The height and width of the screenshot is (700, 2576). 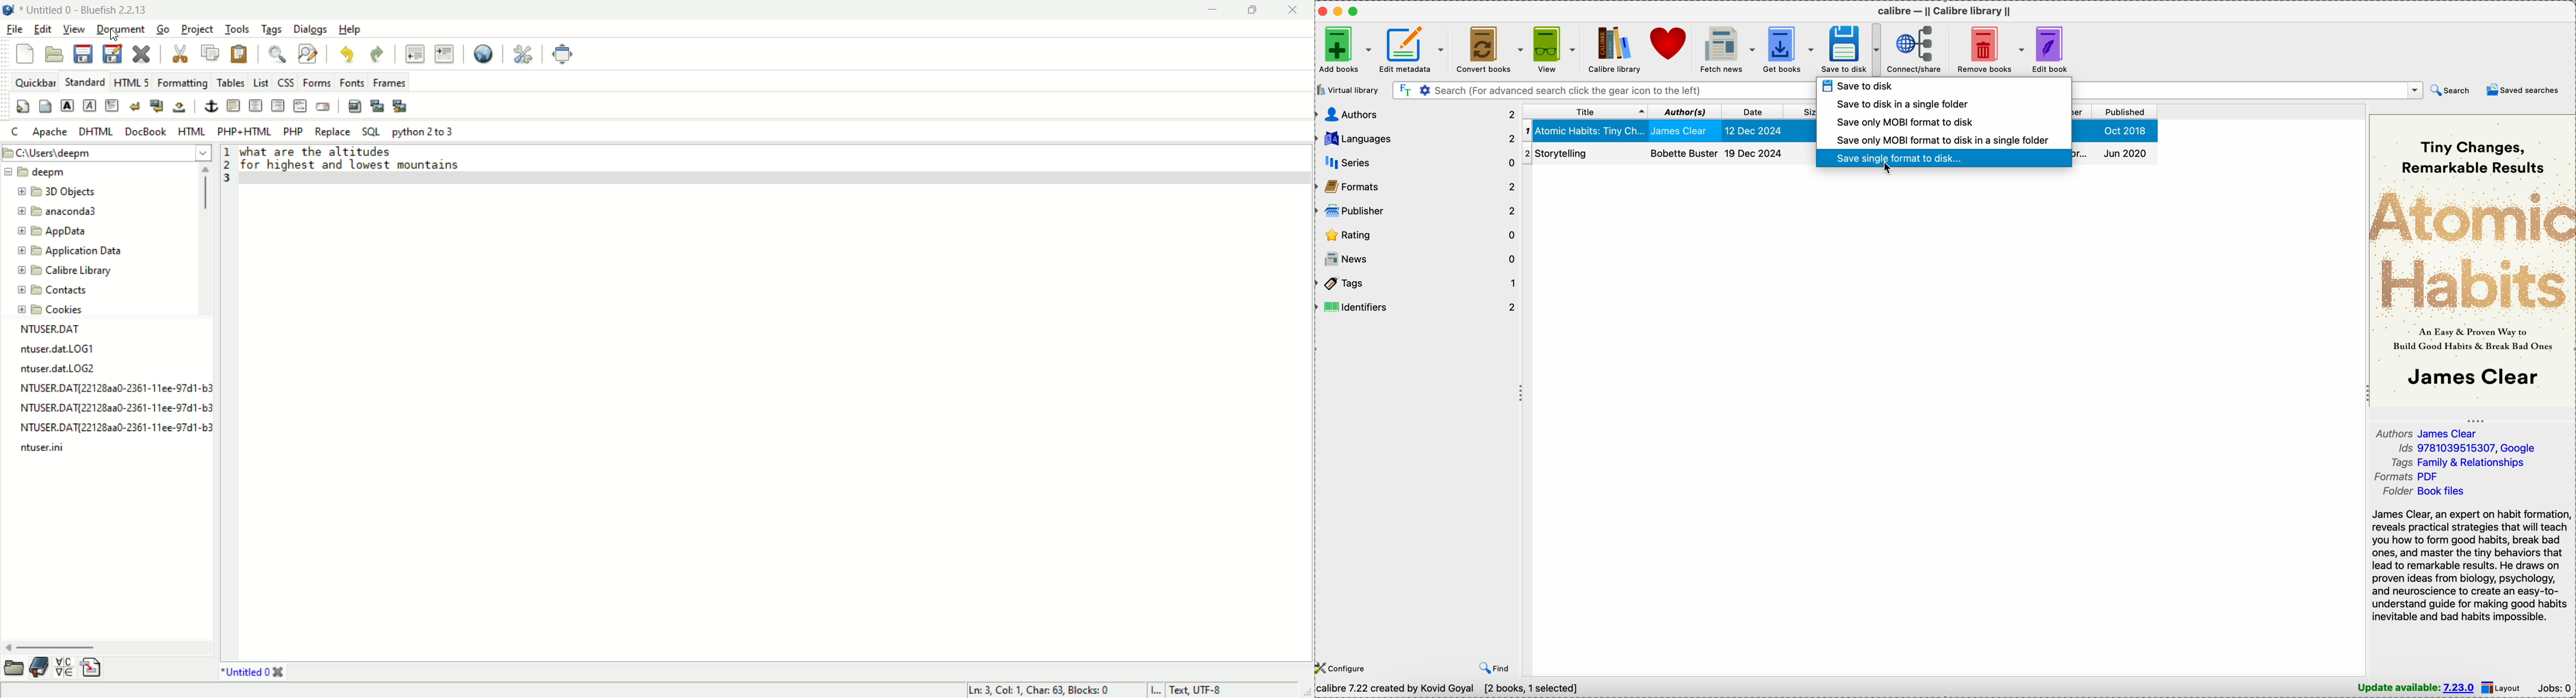 What do you see at coordinates (333, 132) in the screenshot?
I see `REPLACE` at bounding box center [333, 132].